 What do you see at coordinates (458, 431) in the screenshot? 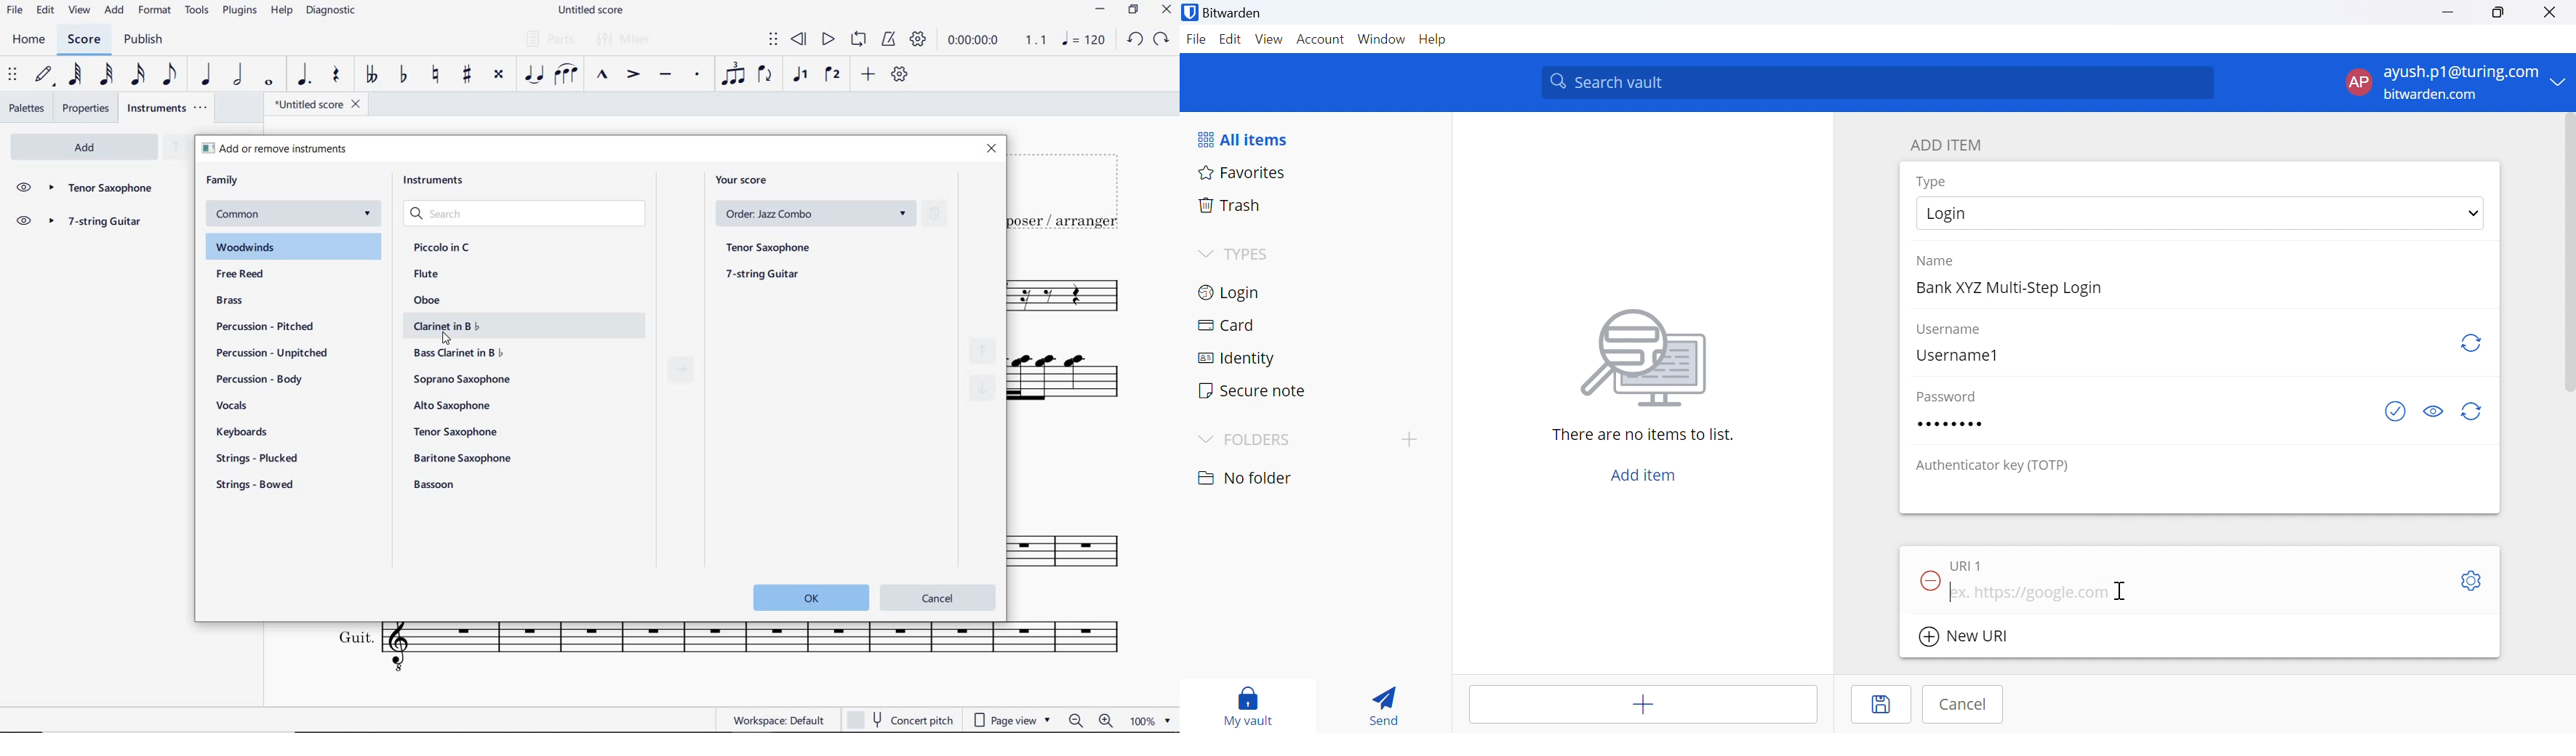
I see `tenor saxophone` at bounding box center [458, 431].